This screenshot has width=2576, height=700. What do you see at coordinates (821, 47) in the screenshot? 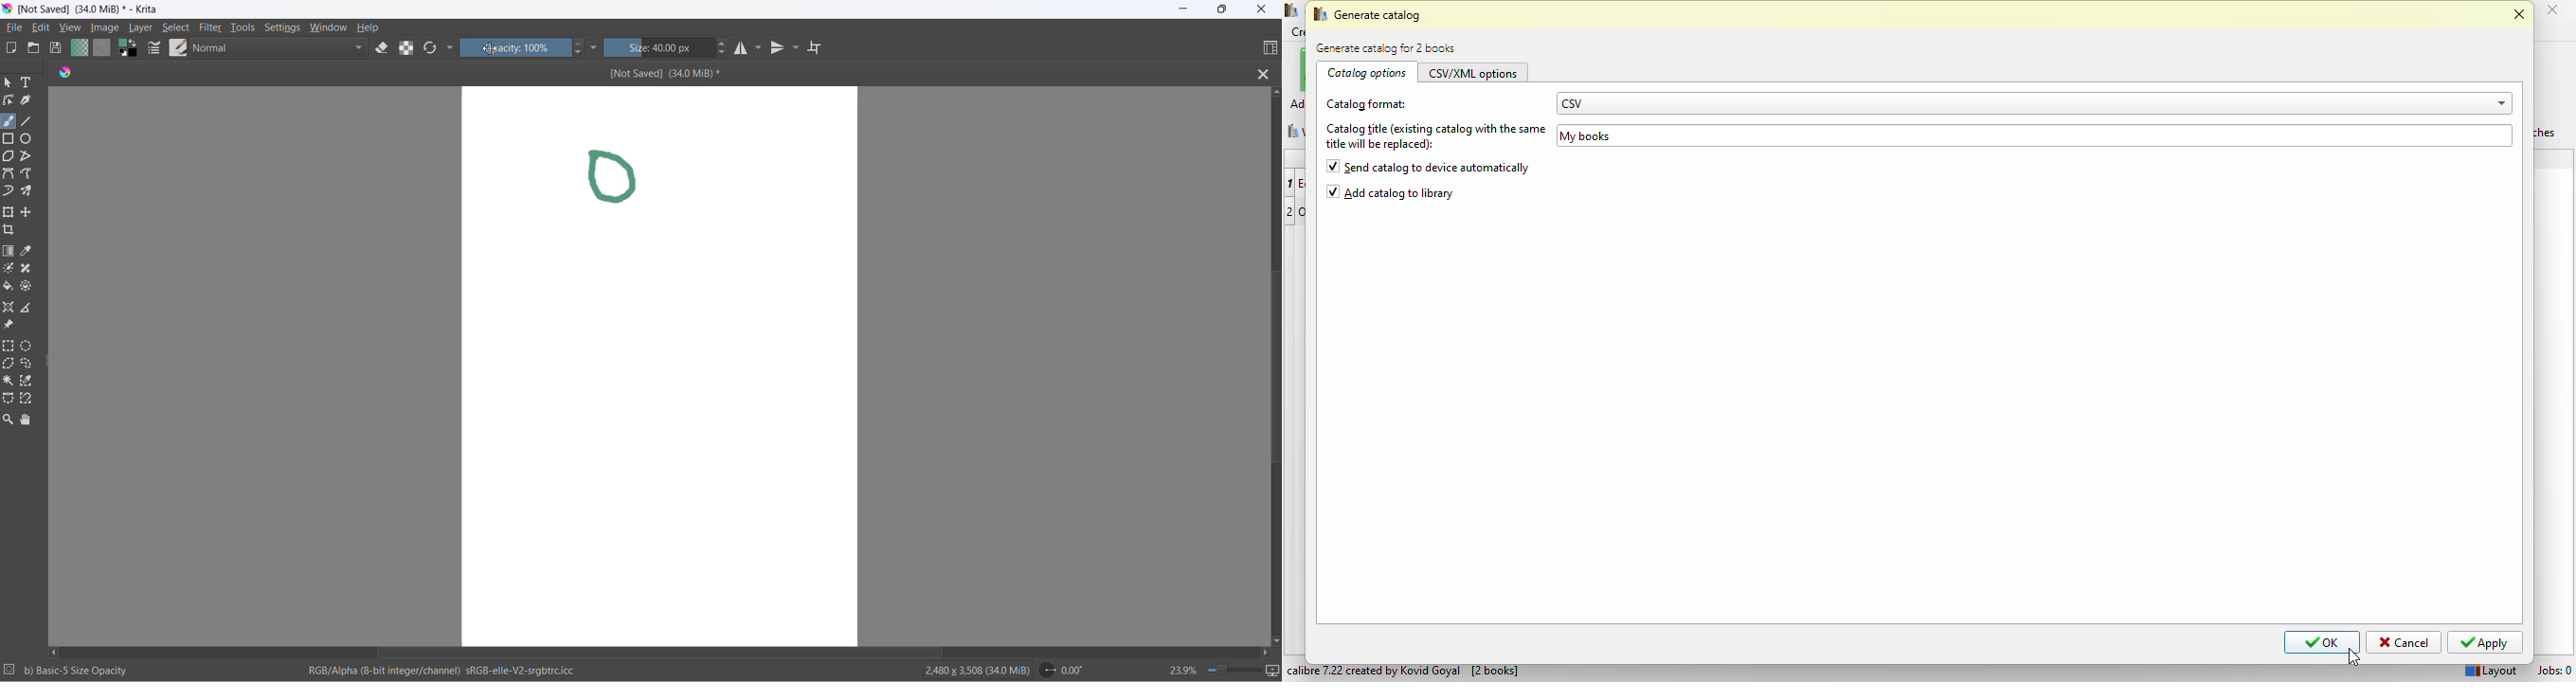
I see `wrap around mode` at bounding box center [821, 47].